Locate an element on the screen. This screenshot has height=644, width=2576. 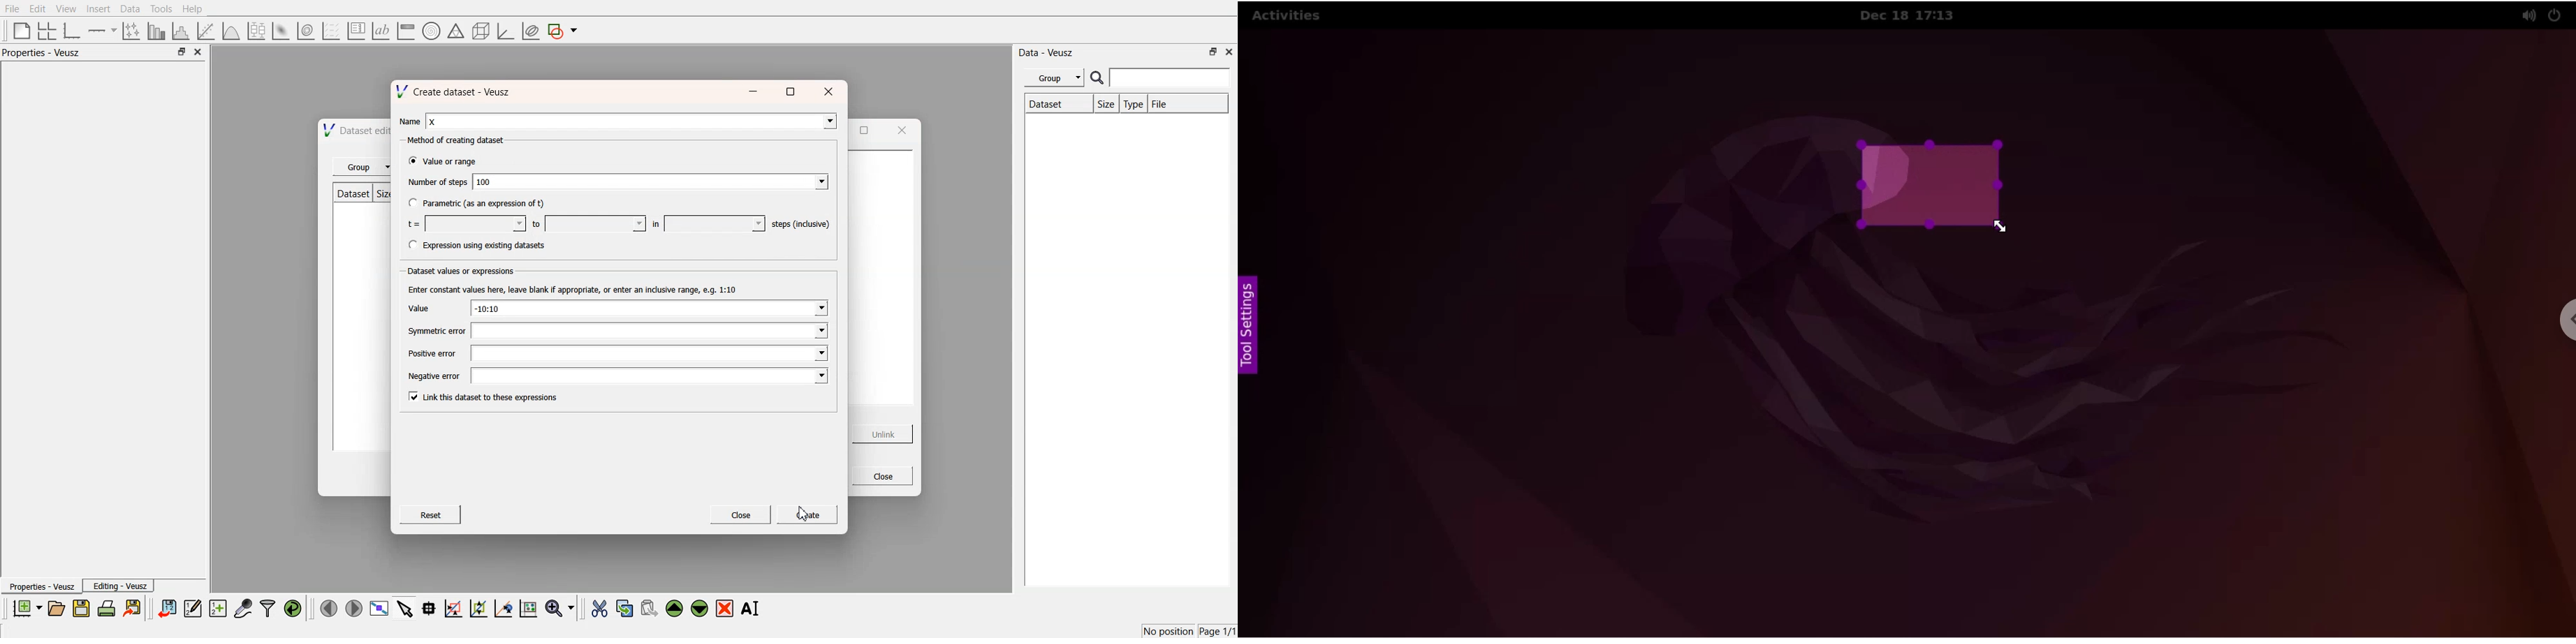
save is located at coordinates (83, 608).